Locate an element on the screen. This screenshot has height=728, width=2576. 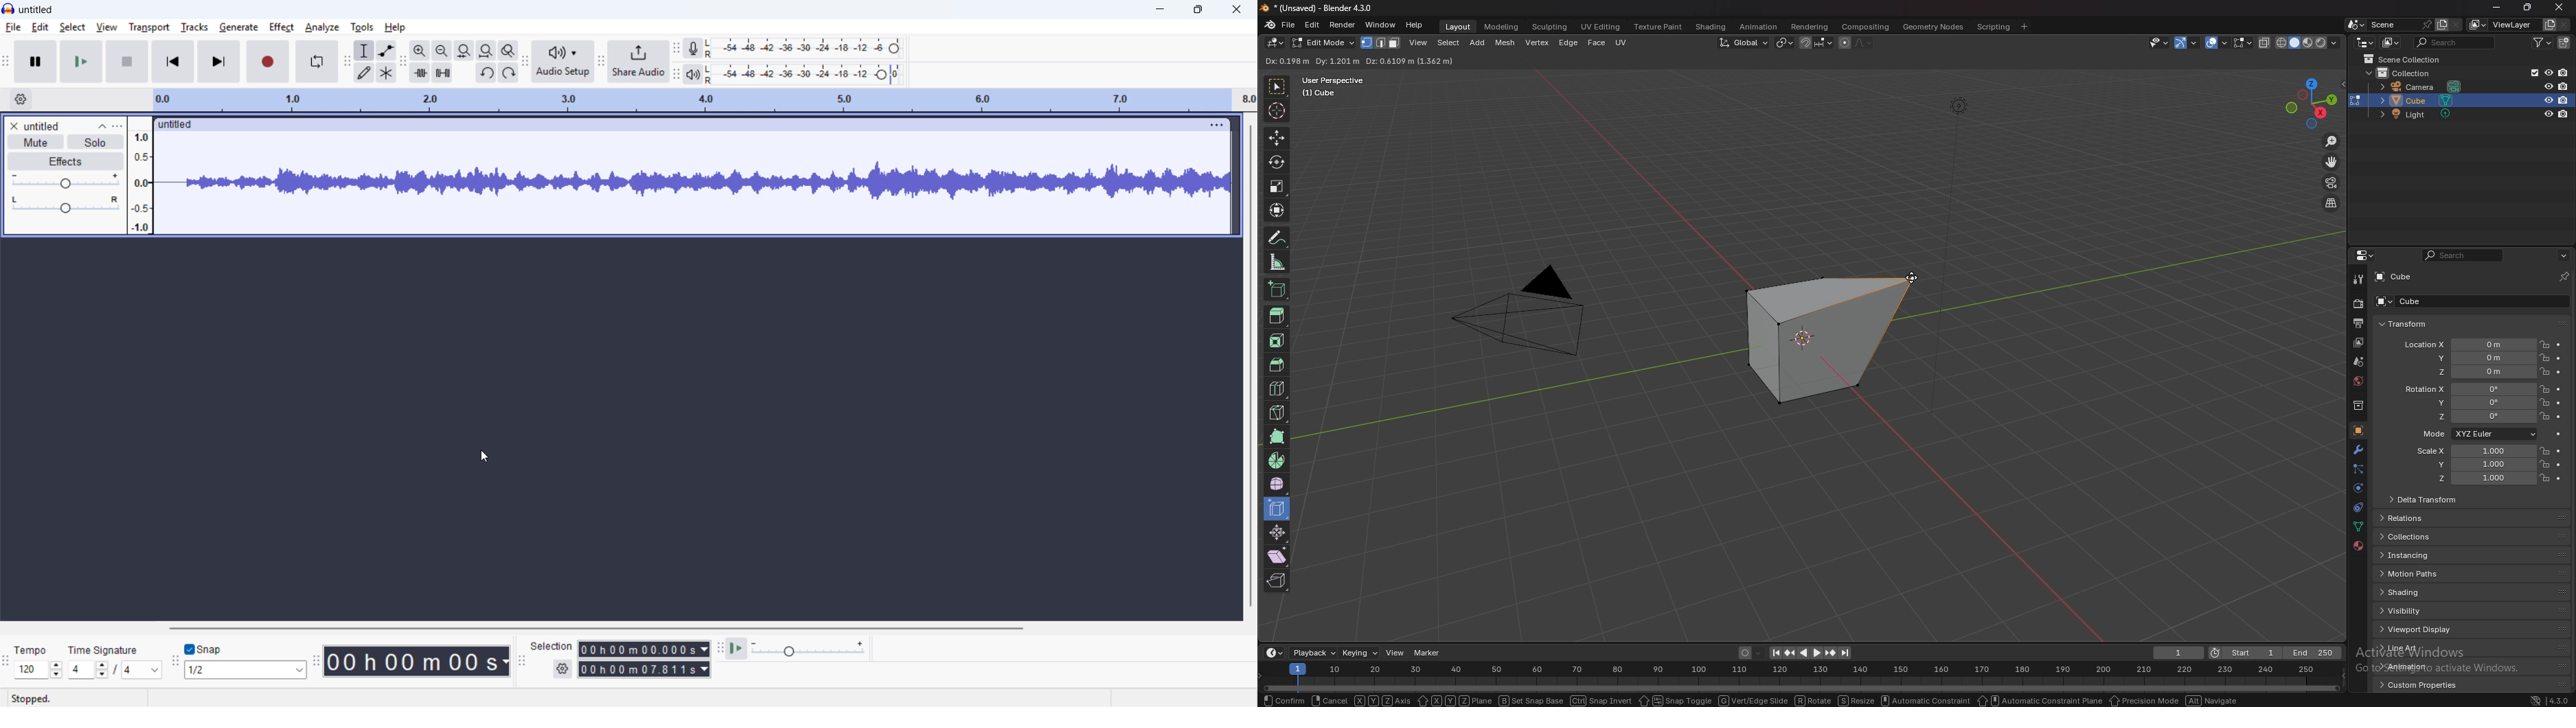
Selection tool  is located at coordinates (365, 50).